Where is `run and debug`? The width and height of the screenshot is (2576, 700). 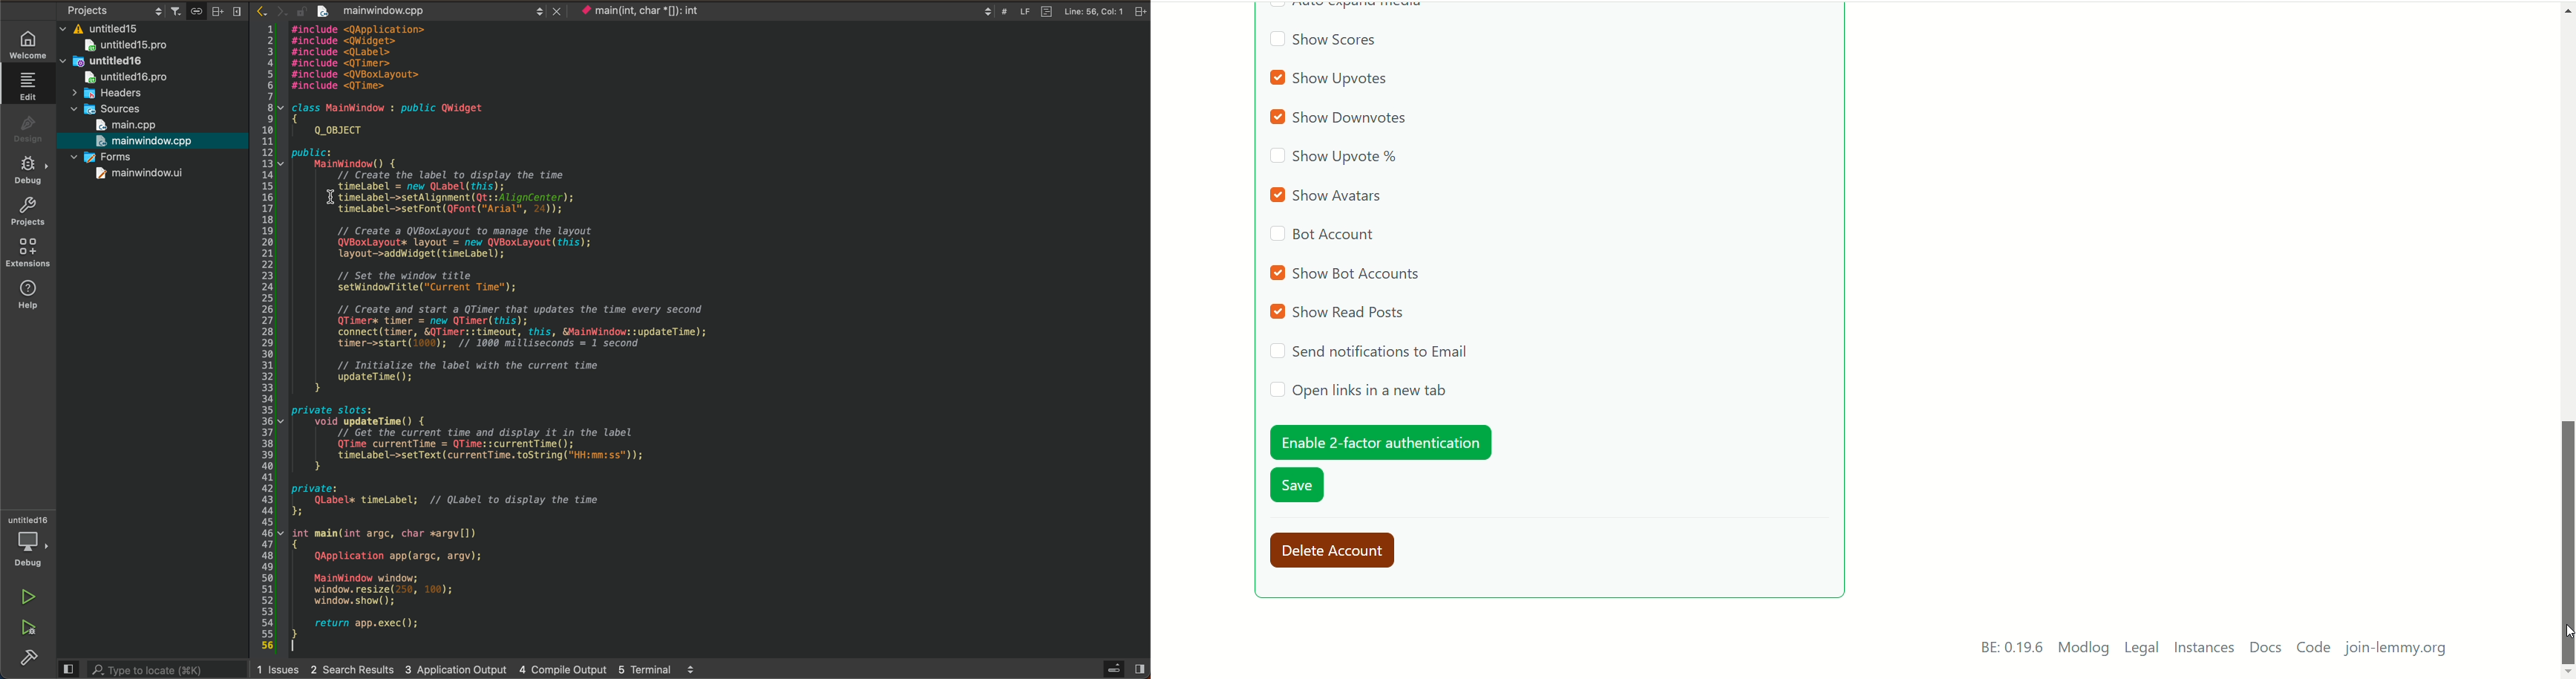
run and debug is located at coordinates (31, 629).